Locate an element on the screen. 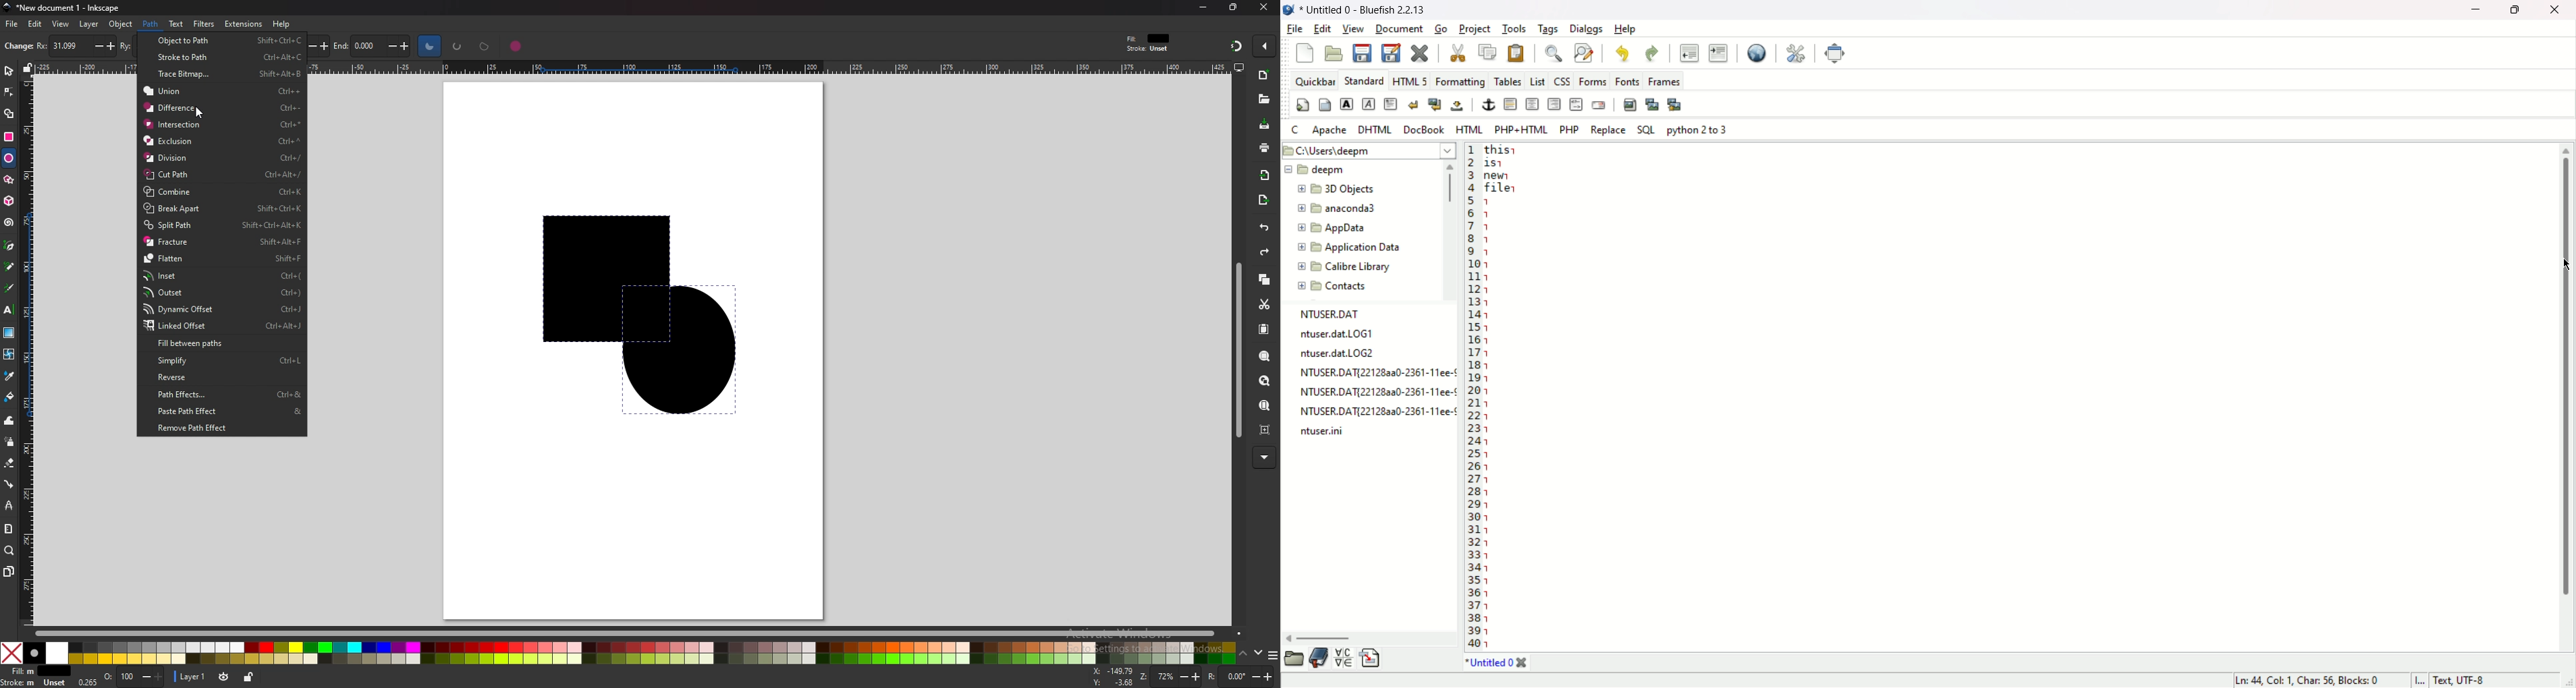  open file is located at coordinates (1334, 53).